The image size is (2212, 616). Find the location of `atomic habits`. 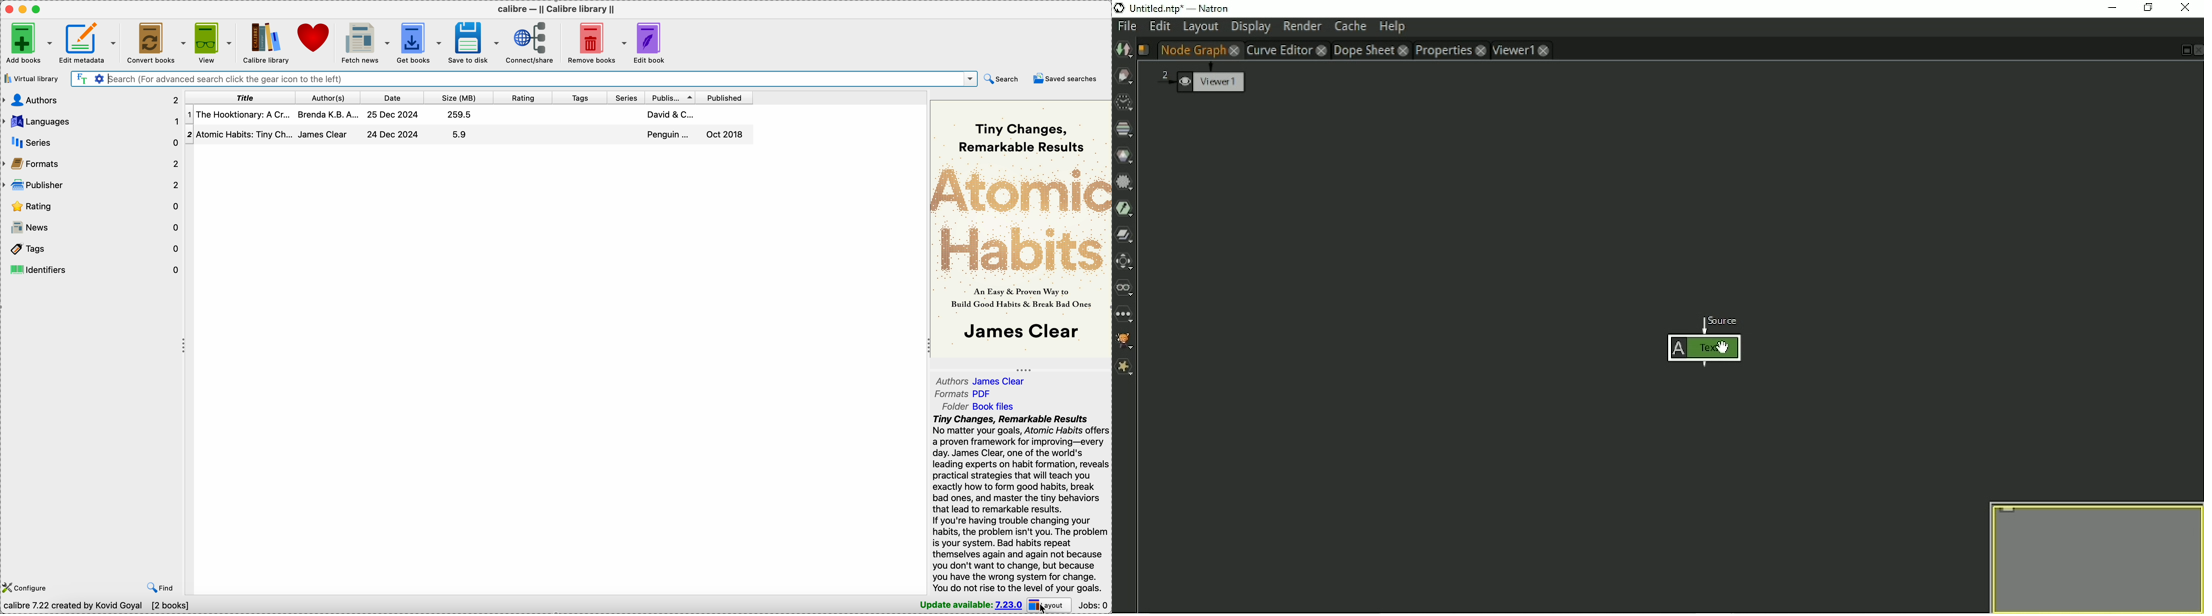

atomic habits is located at coordinates (1021, 220).